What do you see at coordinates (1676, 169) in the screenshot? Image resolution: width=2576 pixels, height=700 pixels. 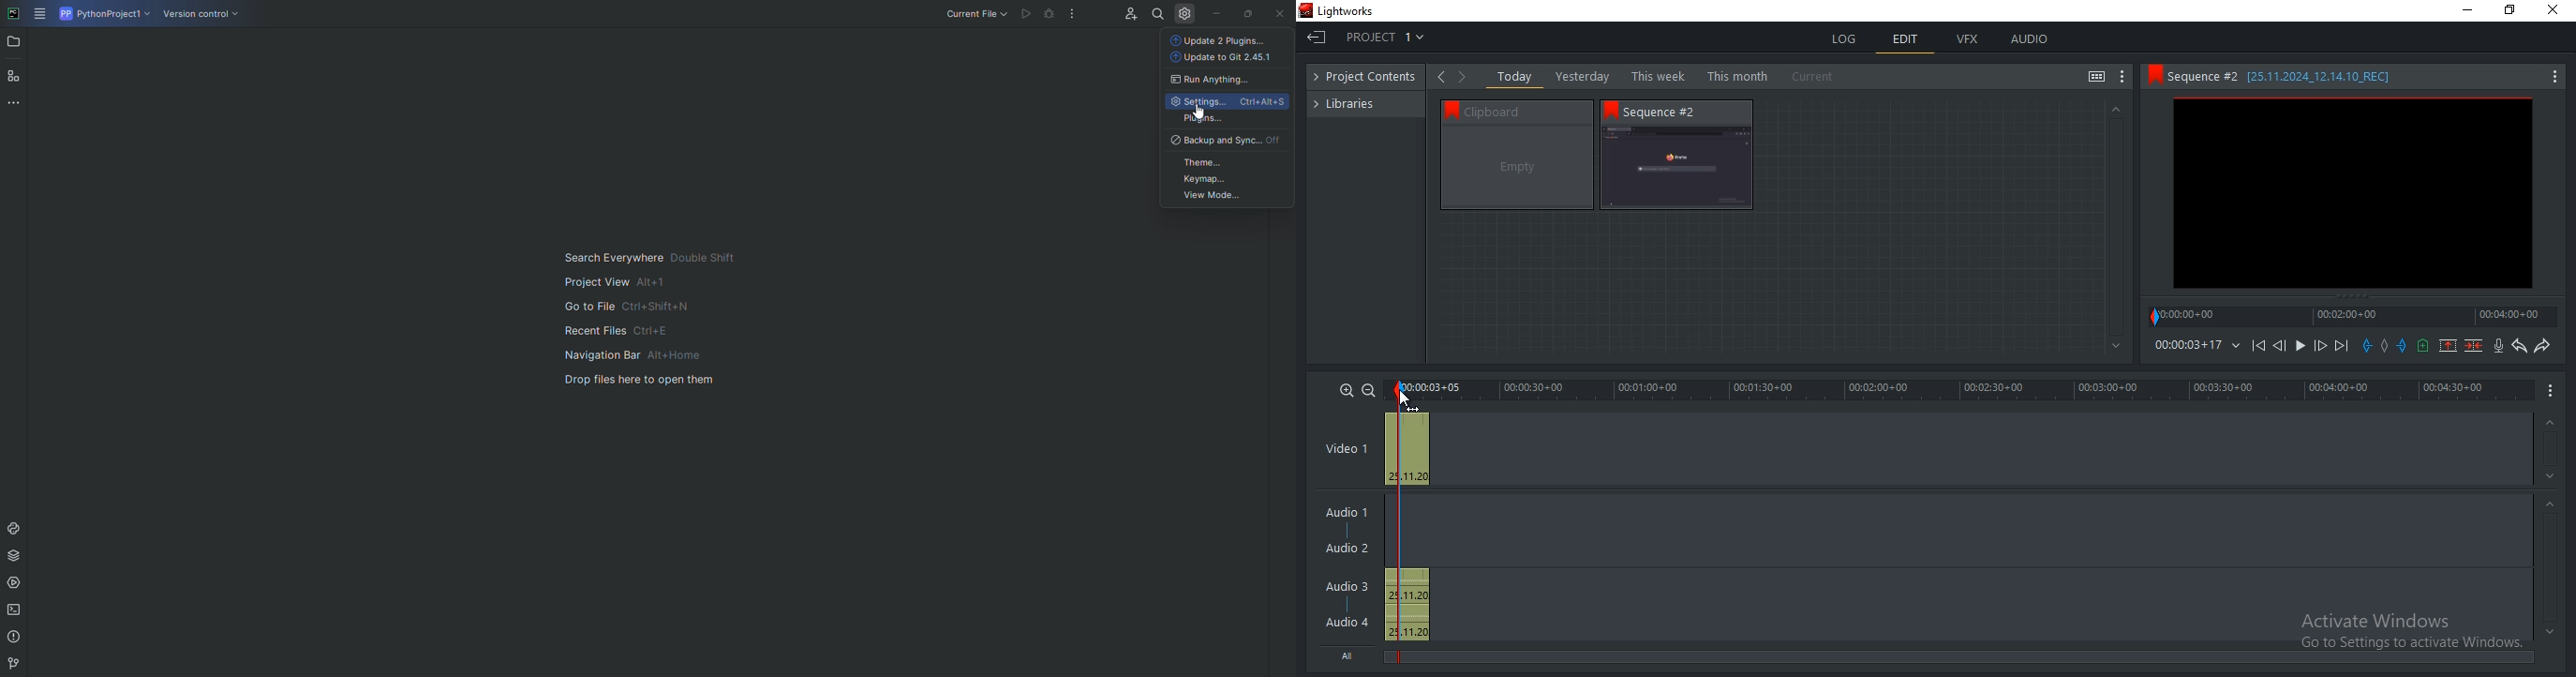 I see `sequence 2` at bounding box center [1676, 169].